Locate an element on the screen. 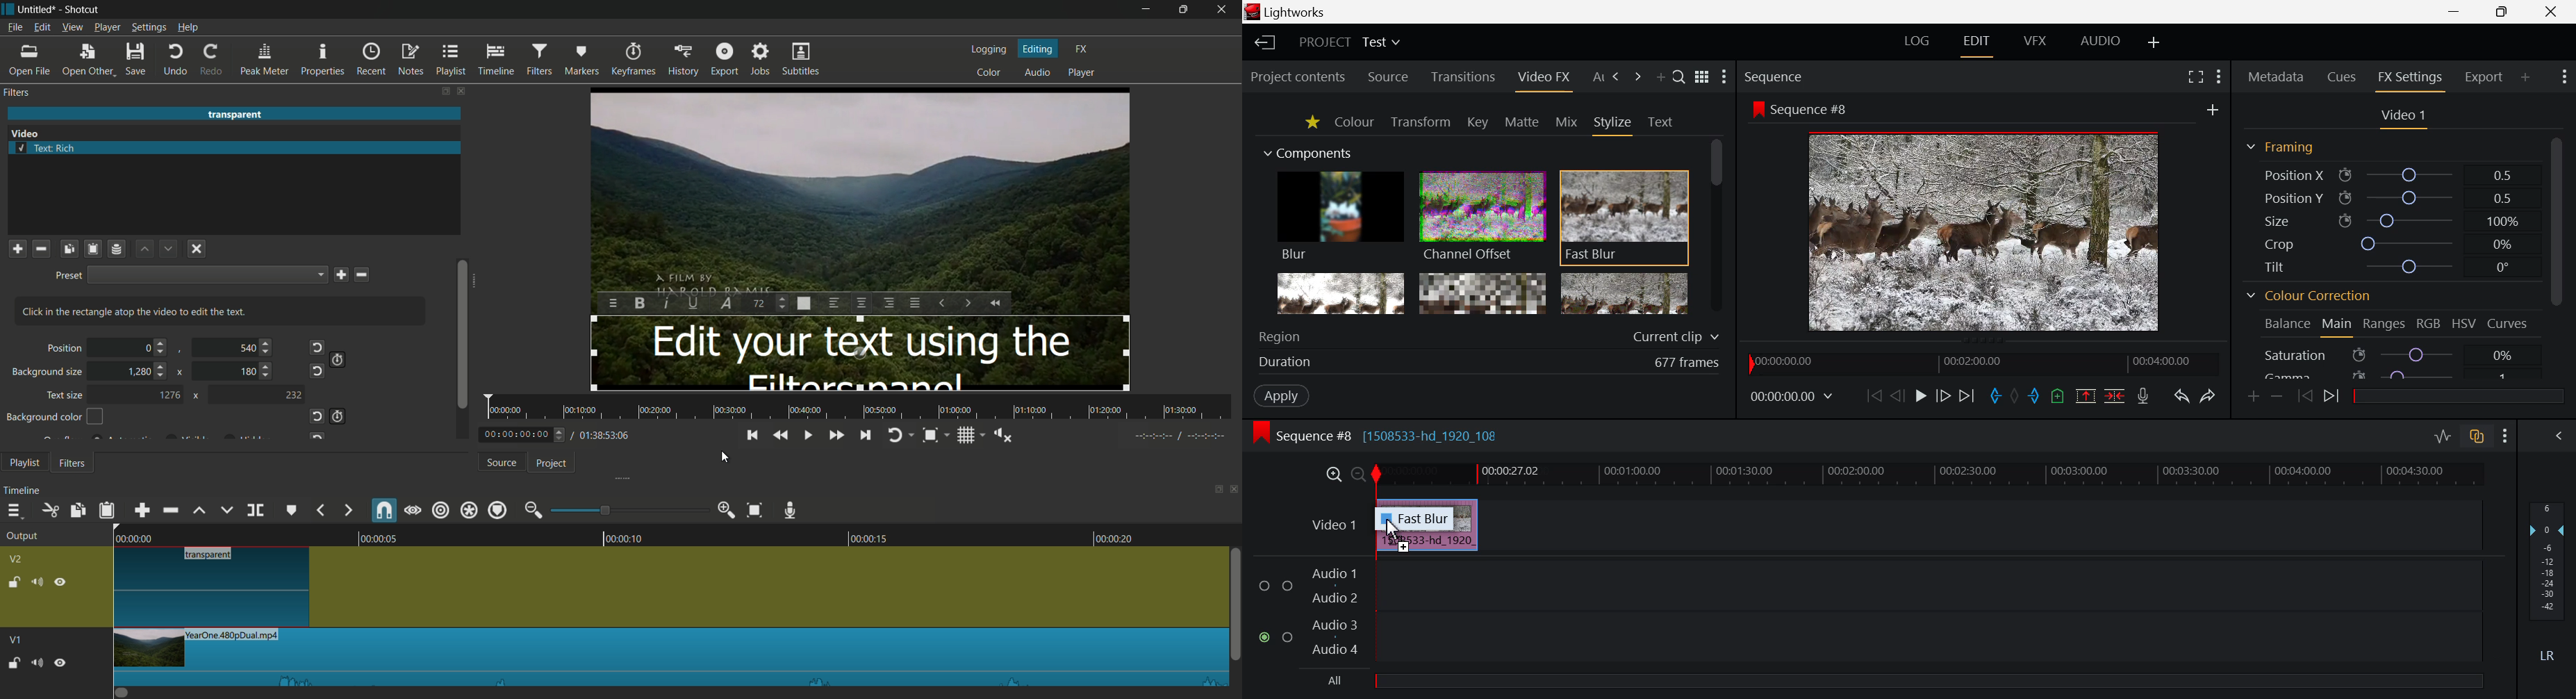 The image size is (2576, 700). Posterize is located at coordinates (1622, 295).